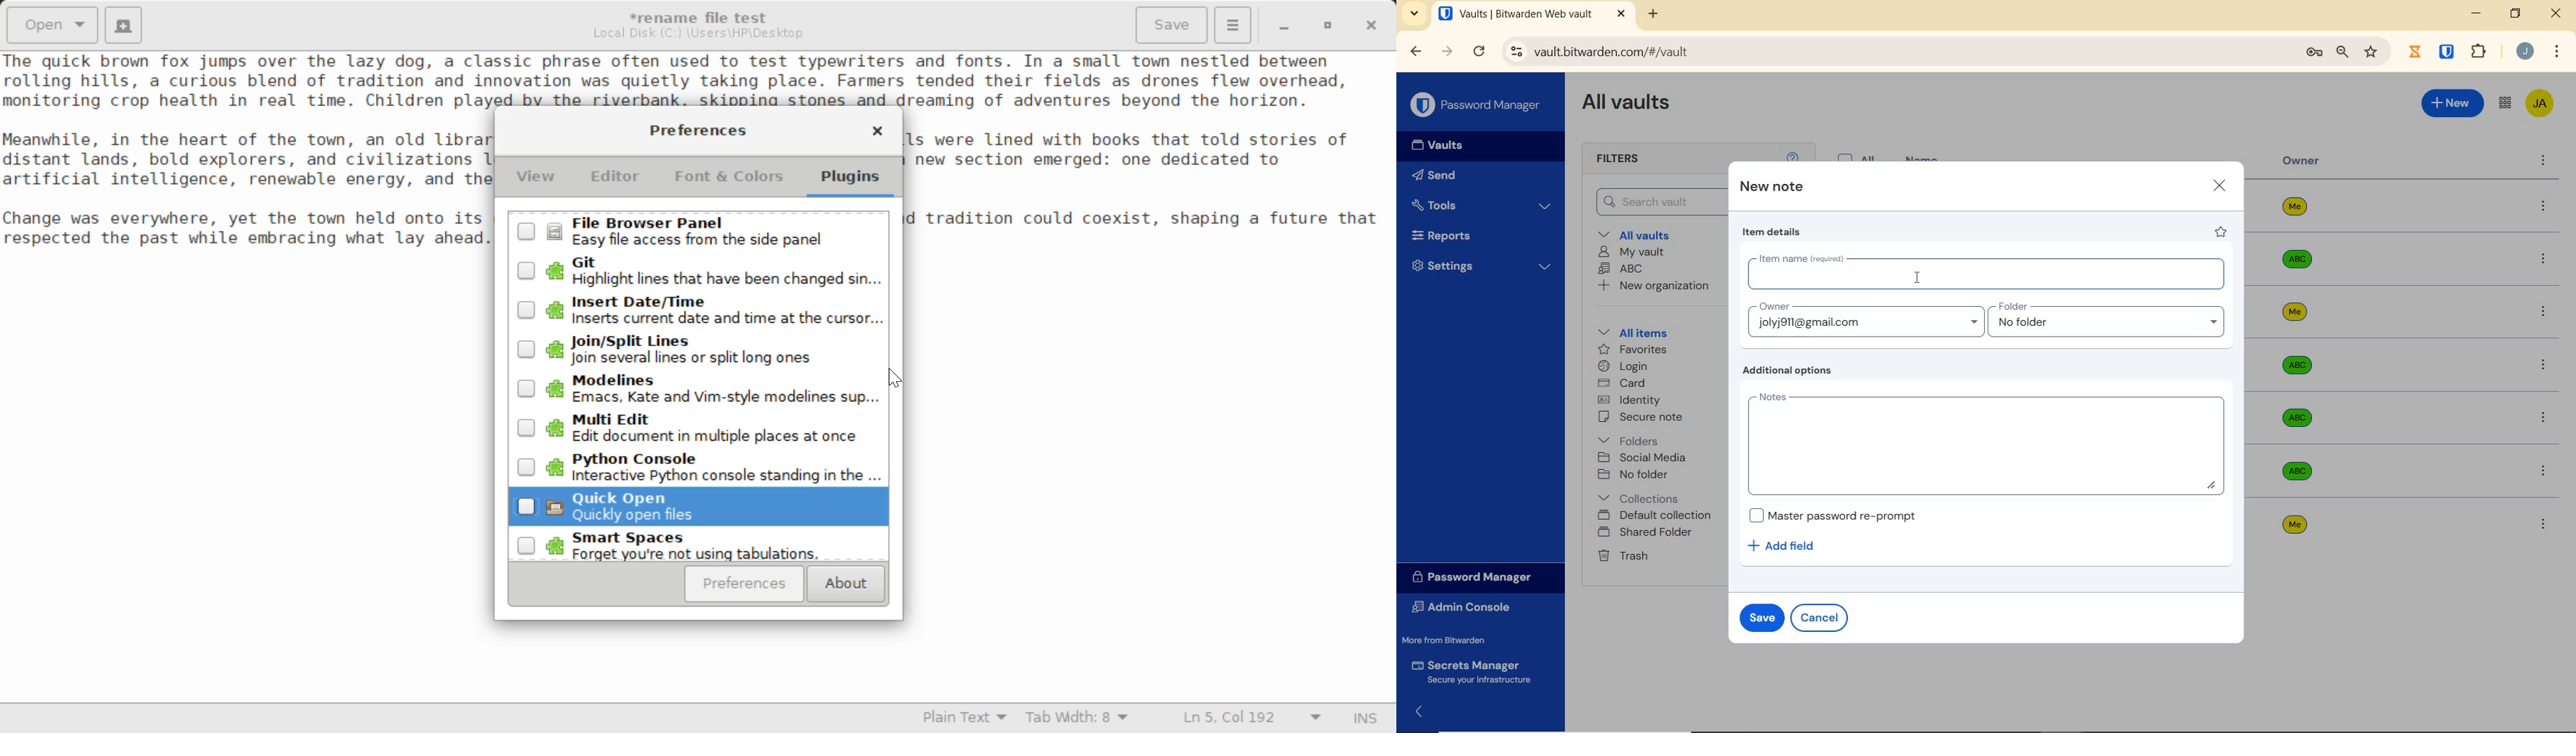  I want to click on Search Vault, so click(1659, 201).